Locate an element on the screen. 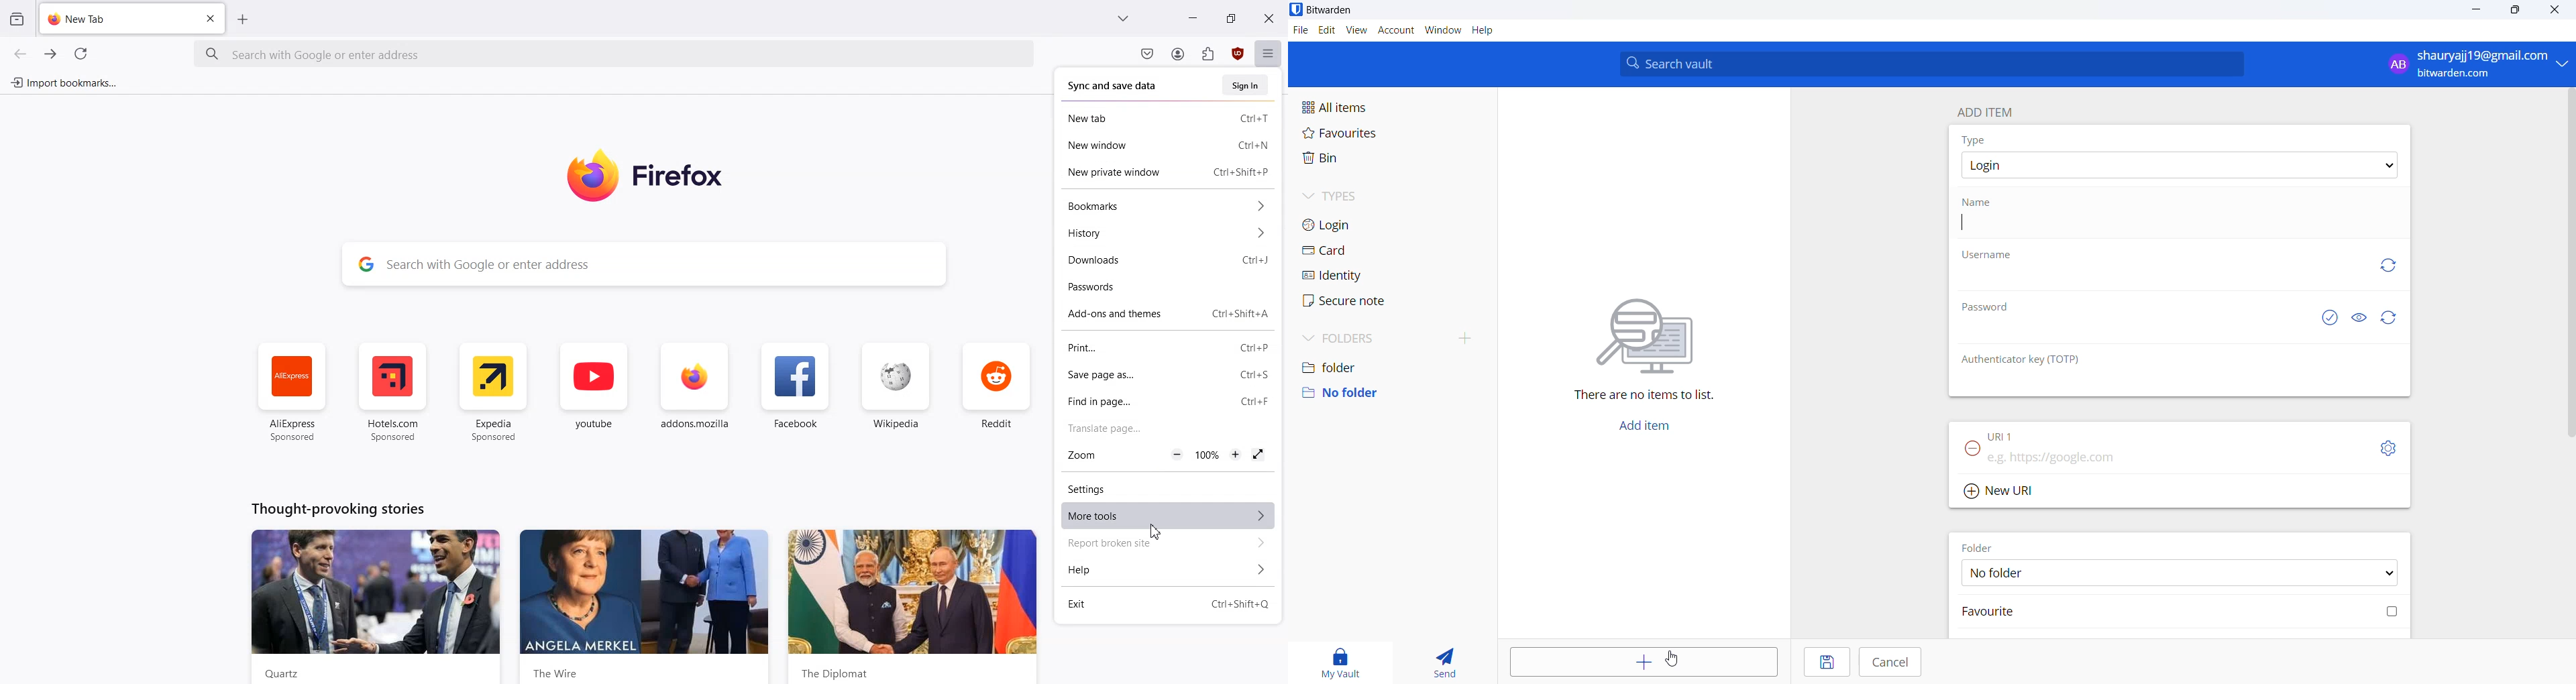 The image size is (2576, 700). username input box is located at coordinates (2151, 280).